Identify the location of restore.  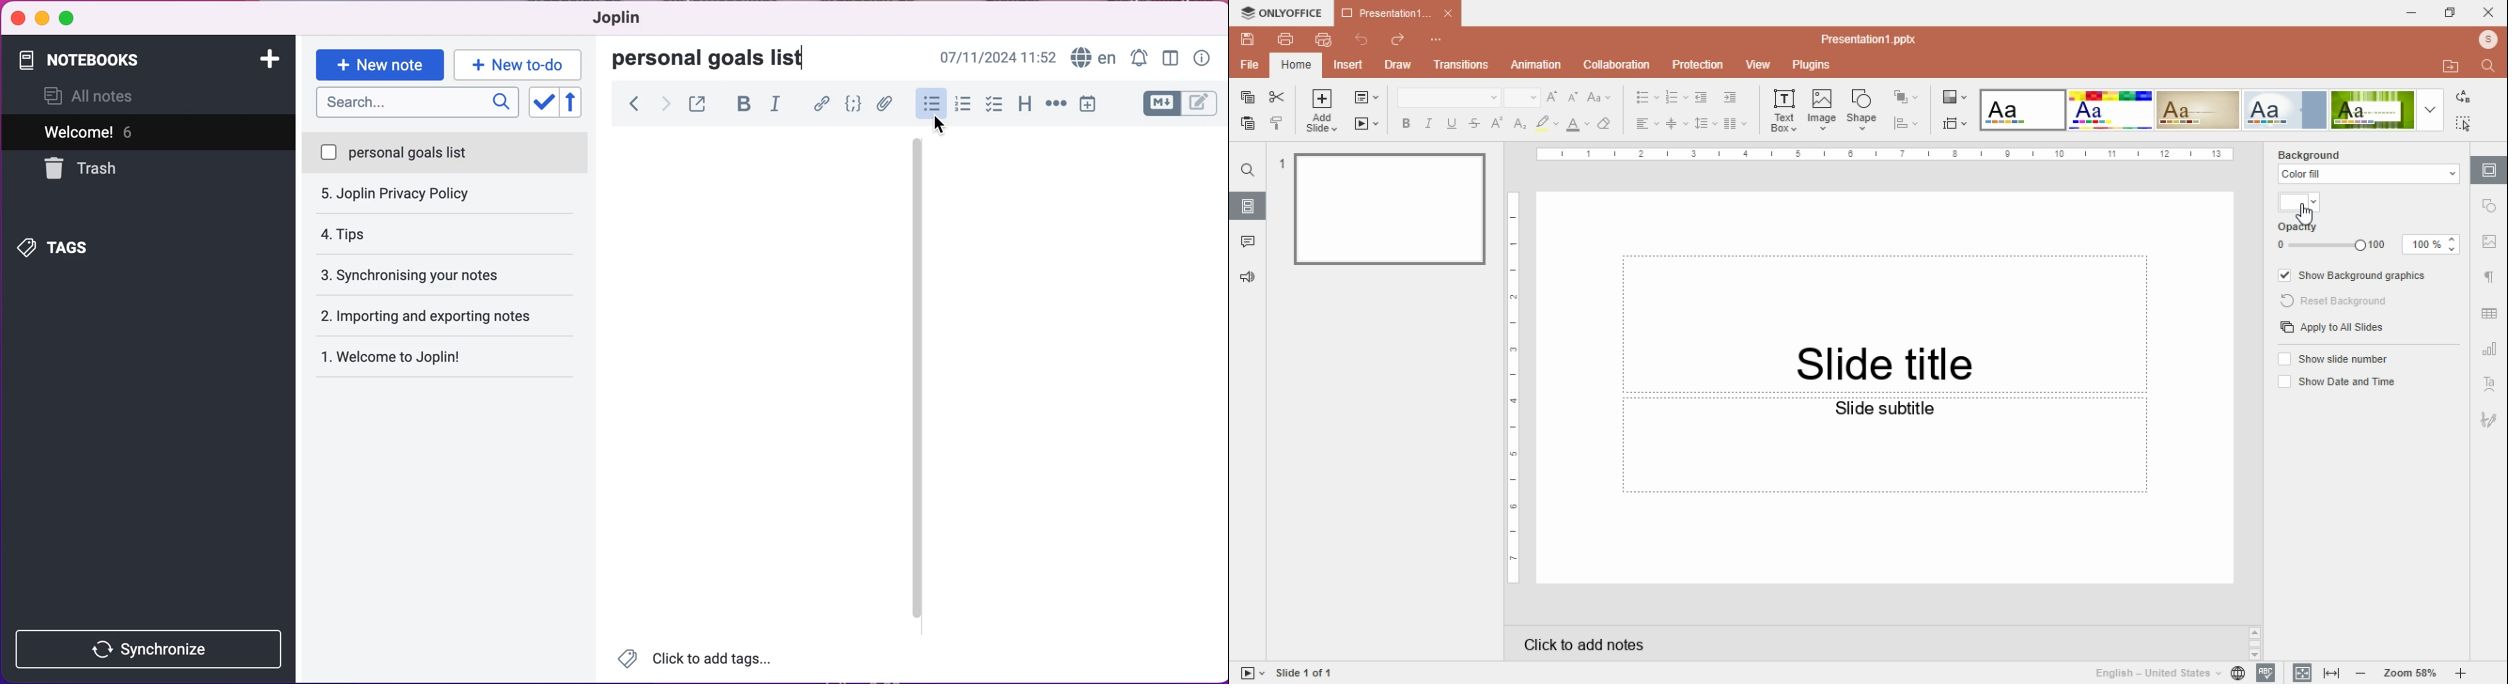
(2450, 12).